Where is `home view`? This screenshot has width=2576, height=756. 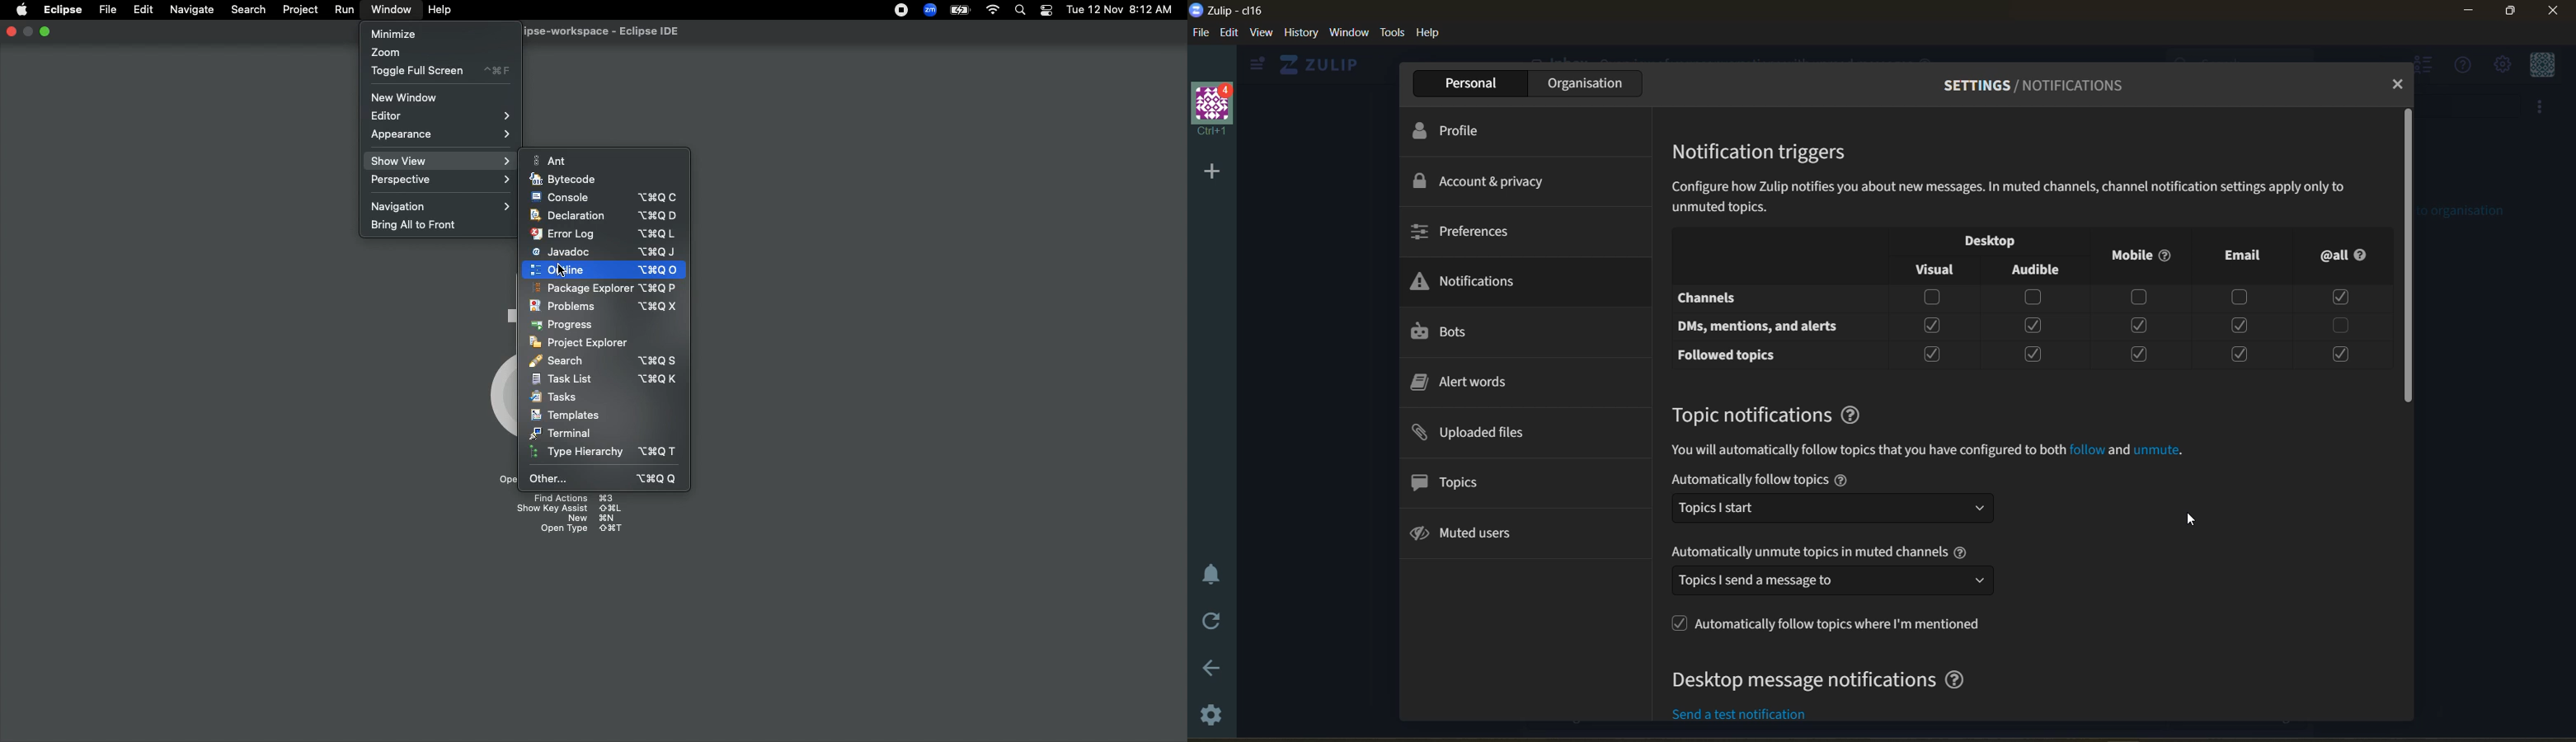 home view is located at coordinates (1323, 64).